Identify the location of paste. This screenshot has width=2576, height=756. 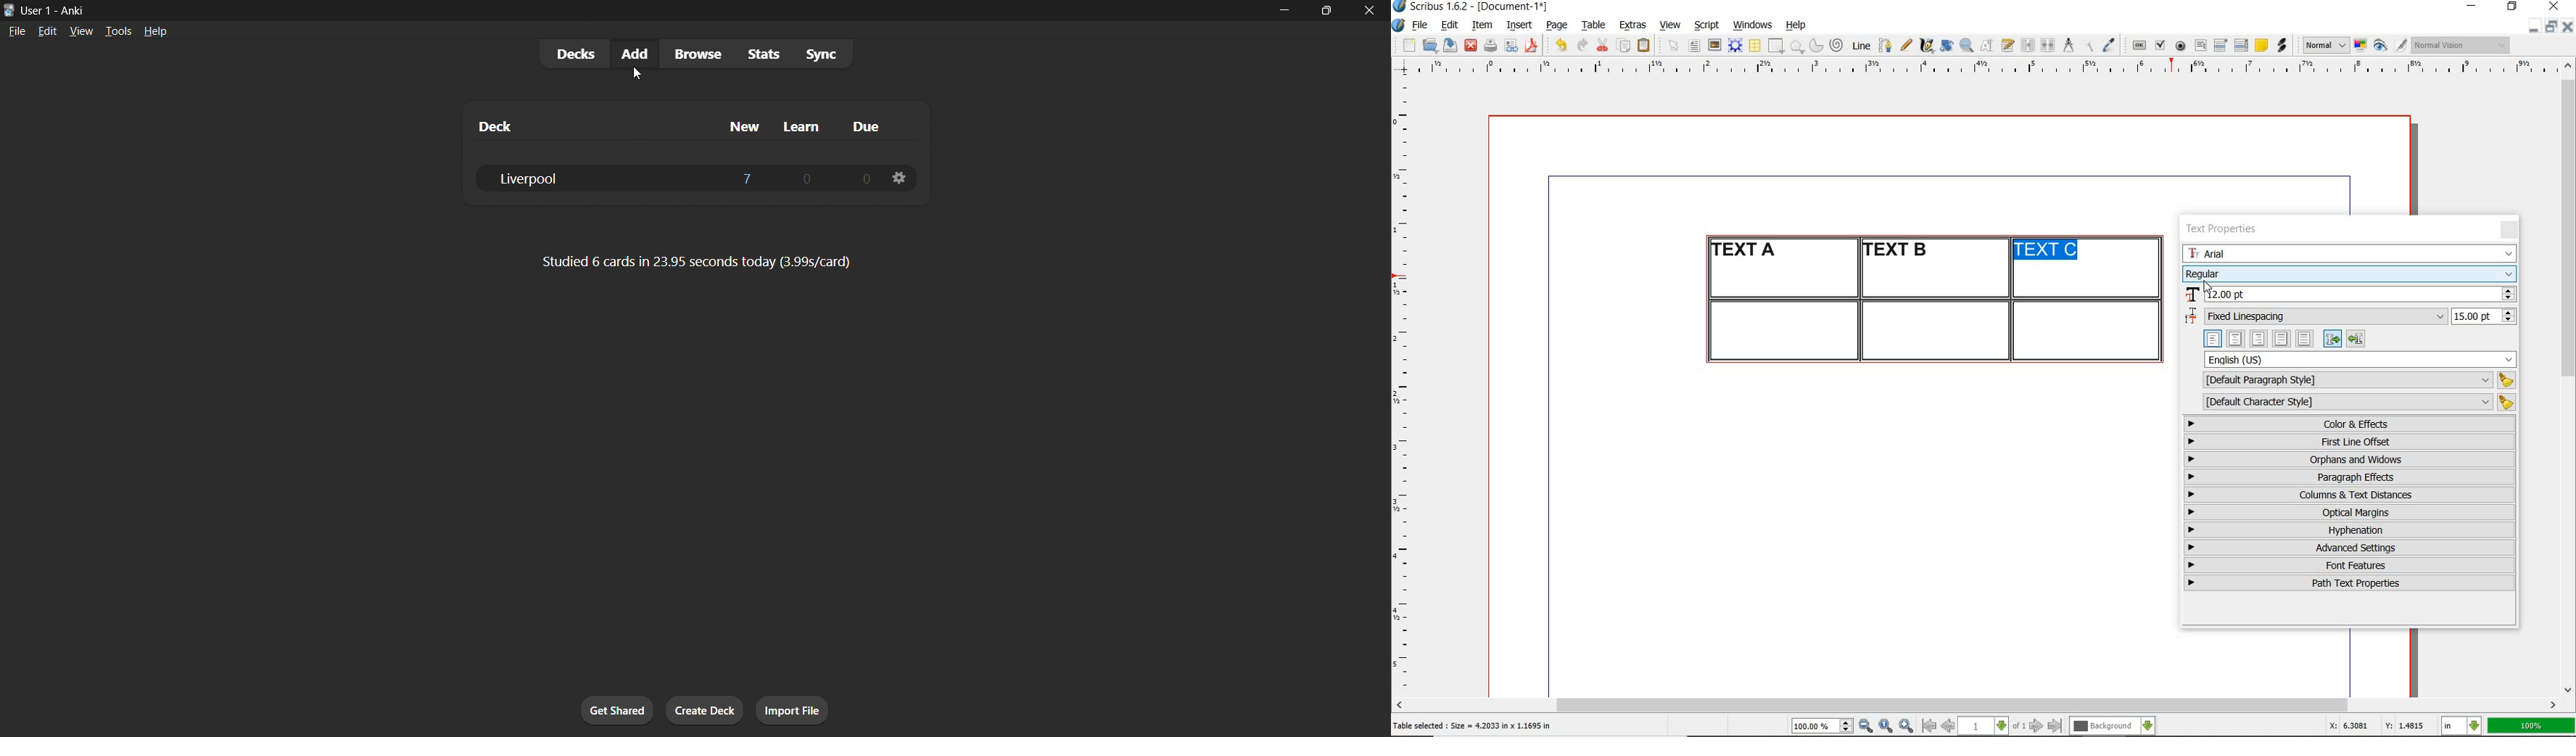
(1646, 46).